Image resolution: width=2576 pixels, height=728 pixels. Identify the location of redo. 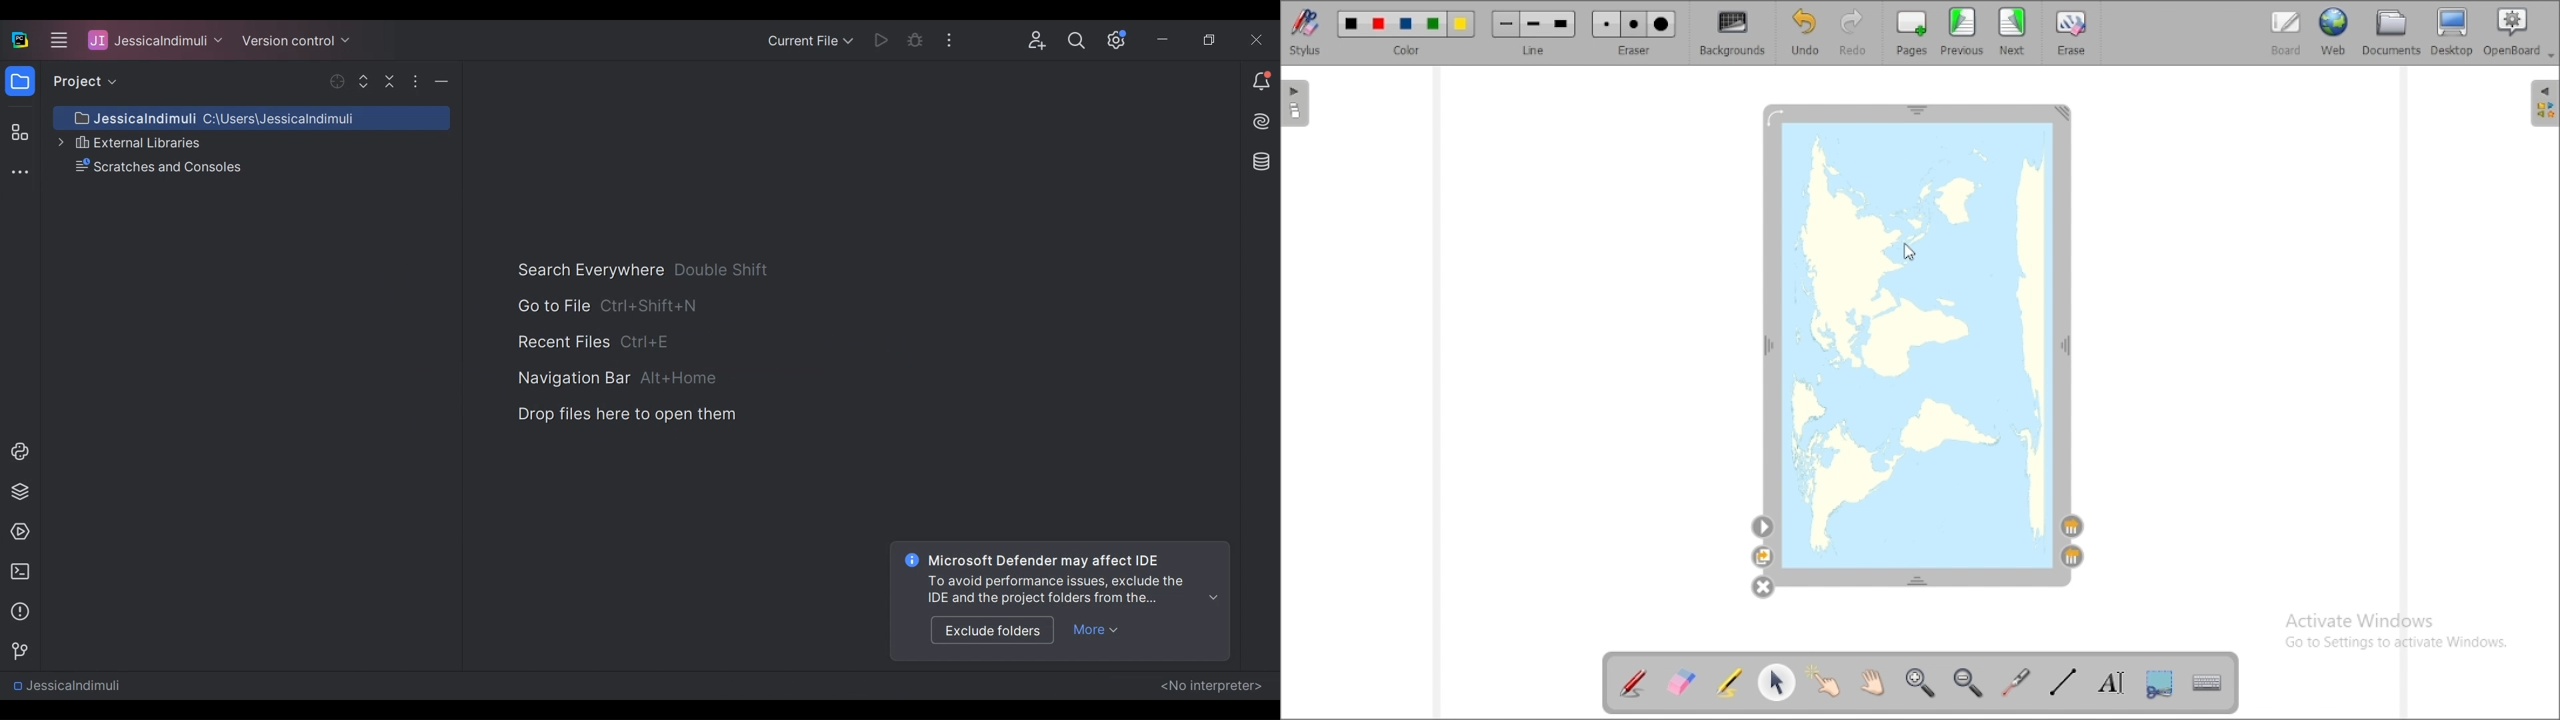
(1854, 33).